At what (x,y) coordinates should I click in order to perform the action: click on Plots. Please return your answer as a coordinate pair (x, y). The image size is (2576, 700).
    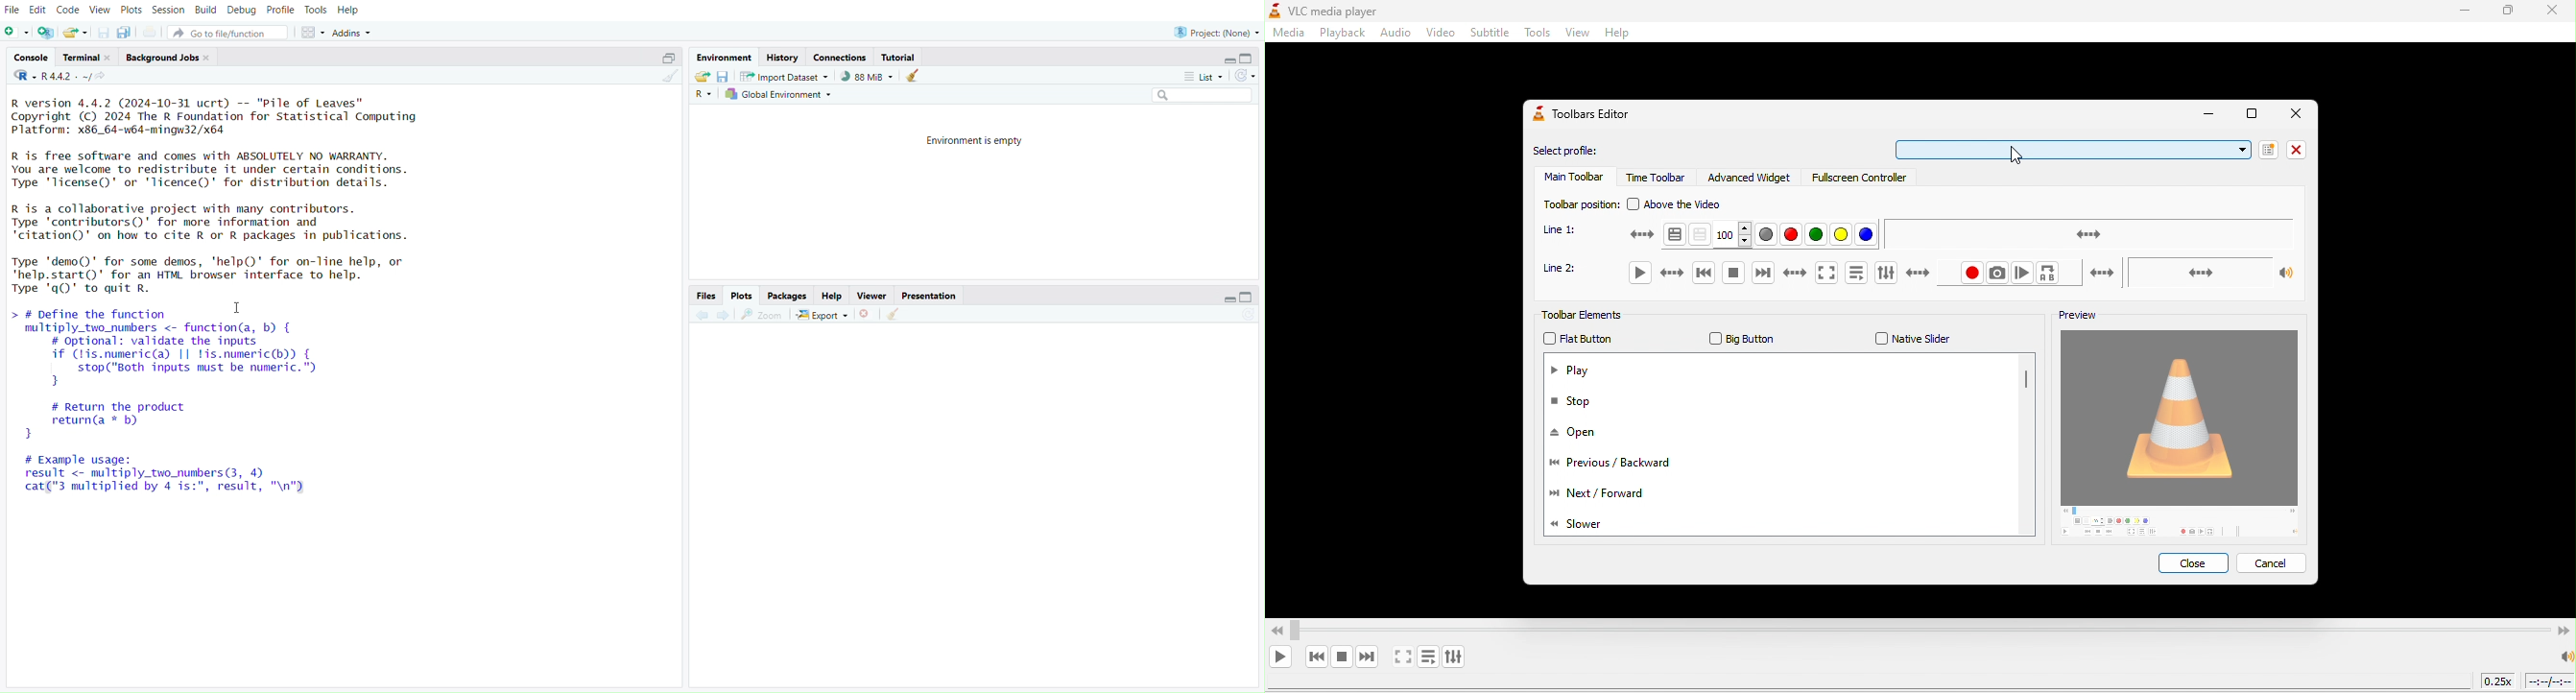
    Looking at the image, I should click on (130, 10).